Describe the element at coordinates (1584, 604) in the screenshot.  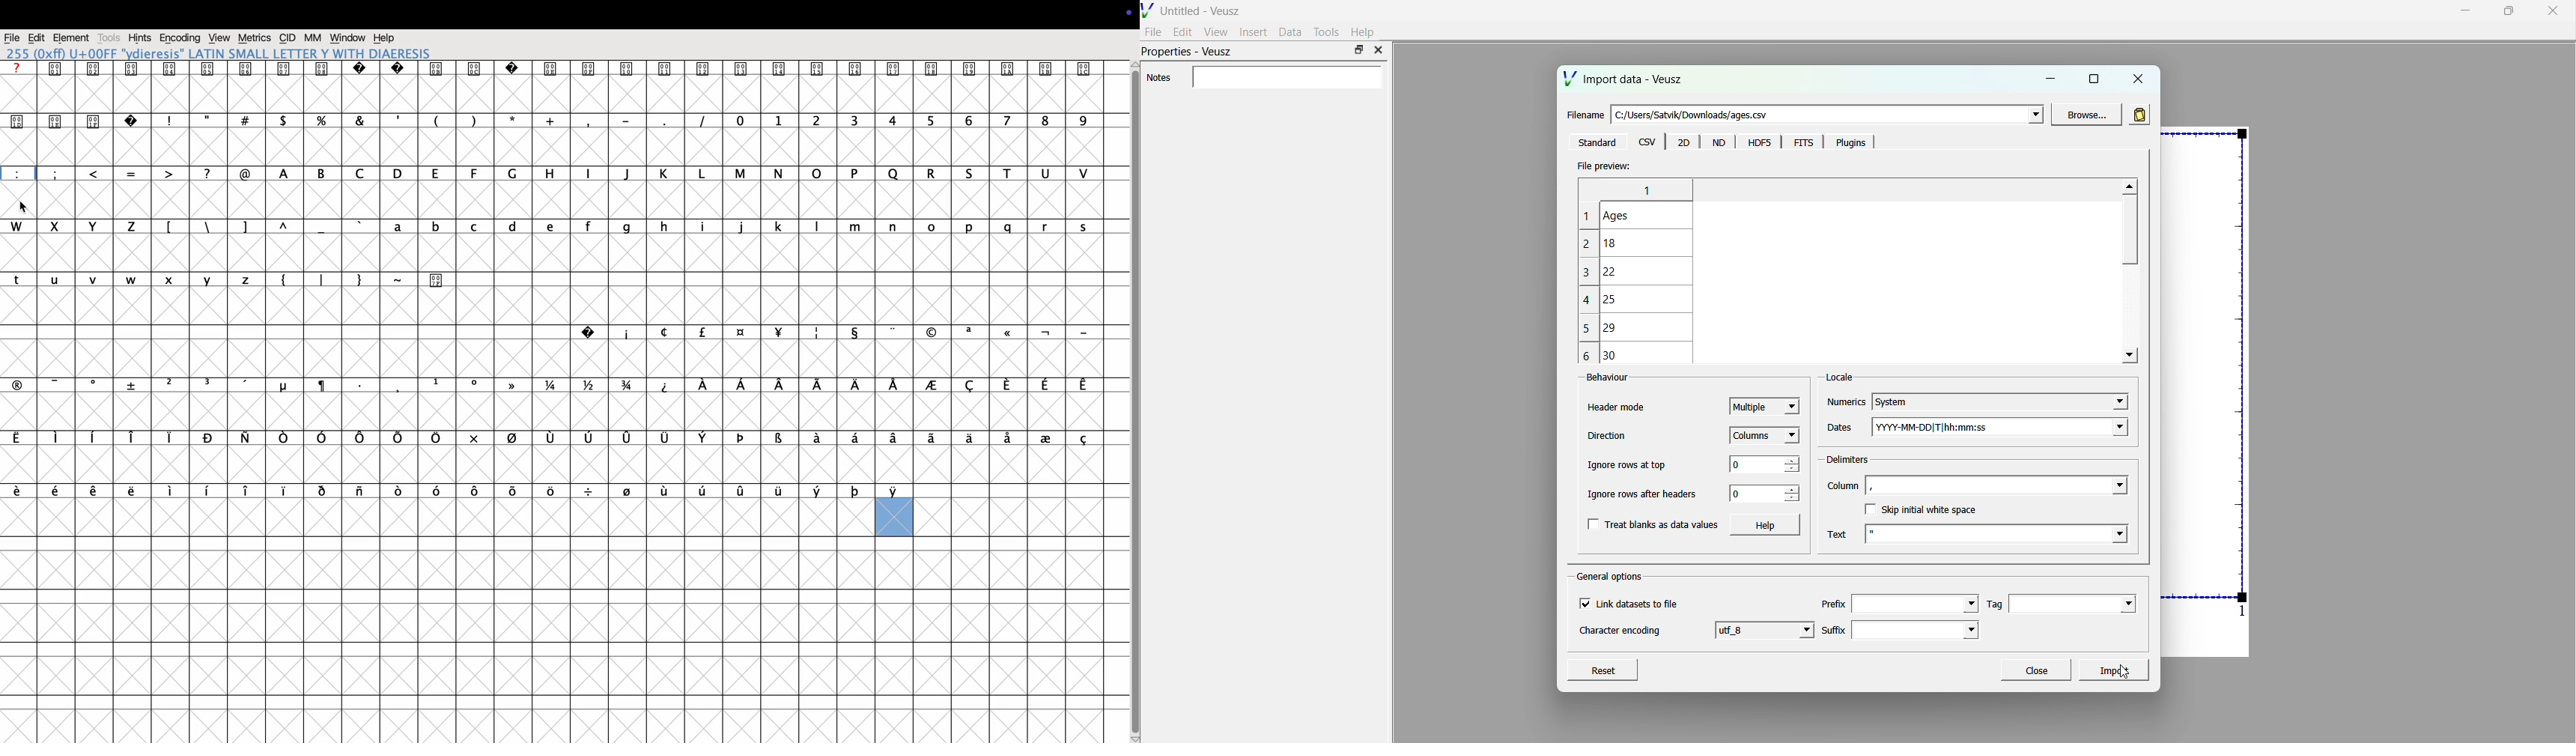
I see `checkbox` at that location.